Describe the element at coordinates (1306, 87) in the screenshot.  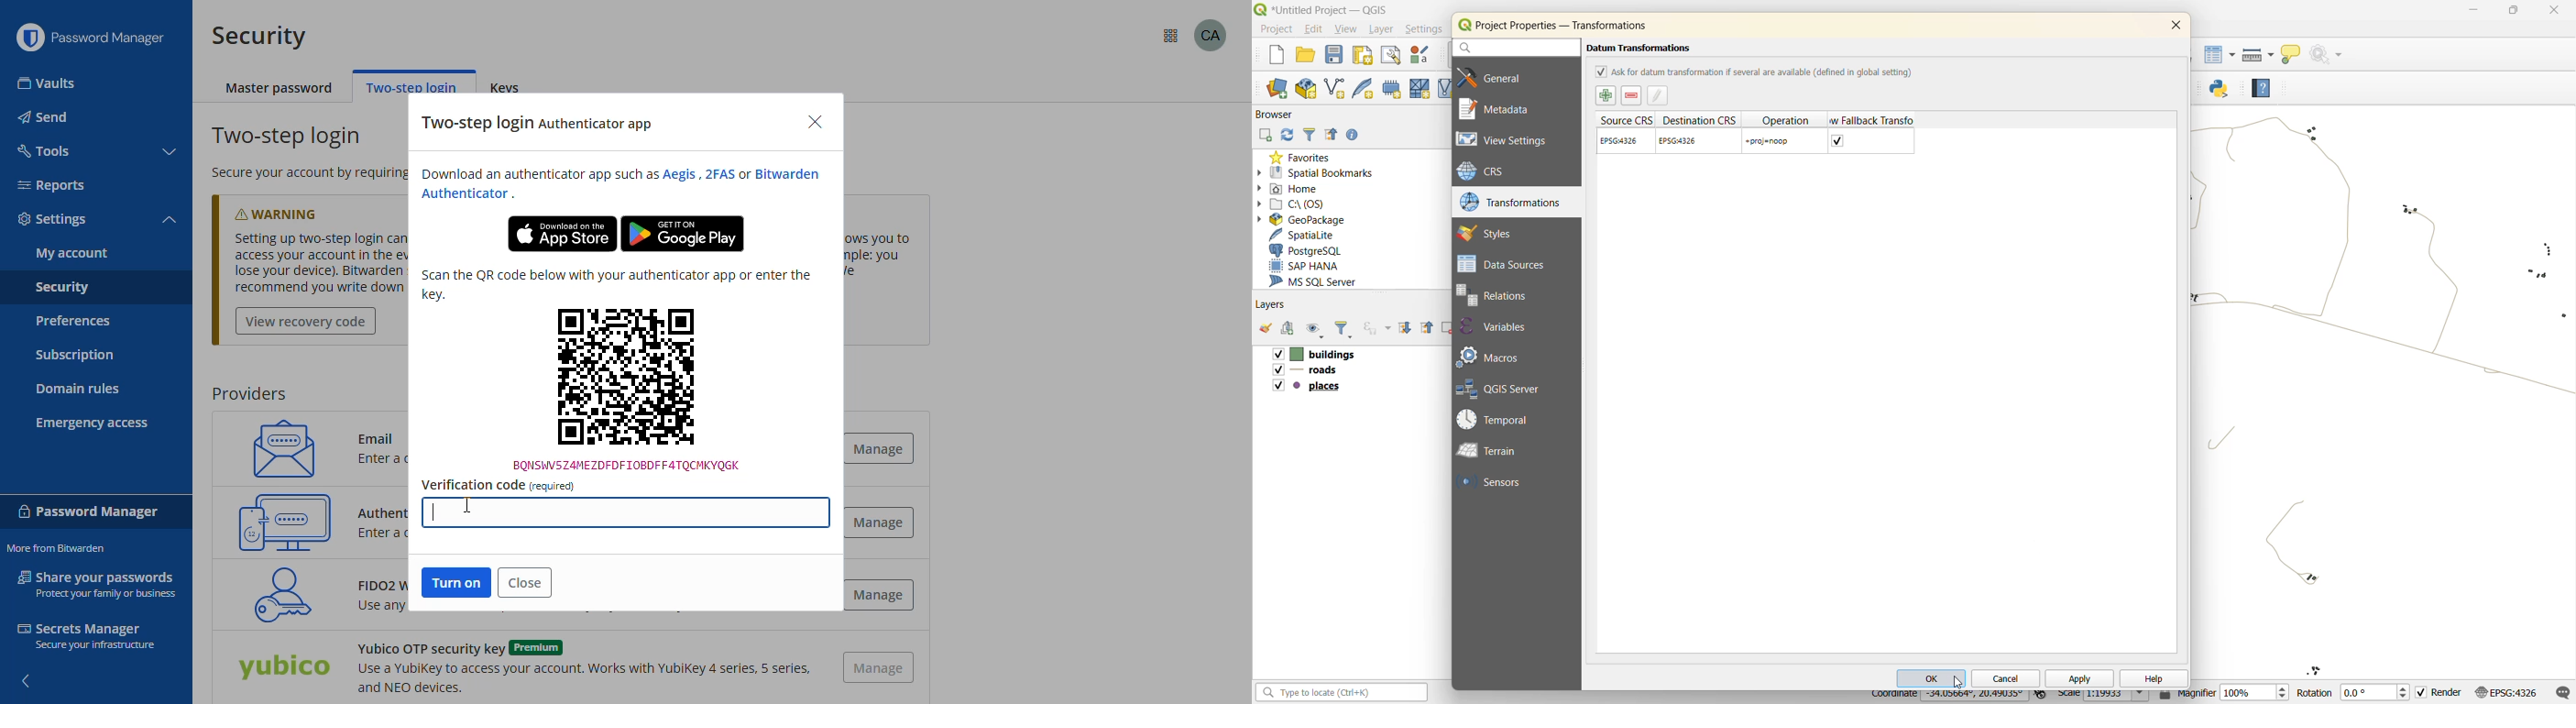
I see `new geopackage` at that location.